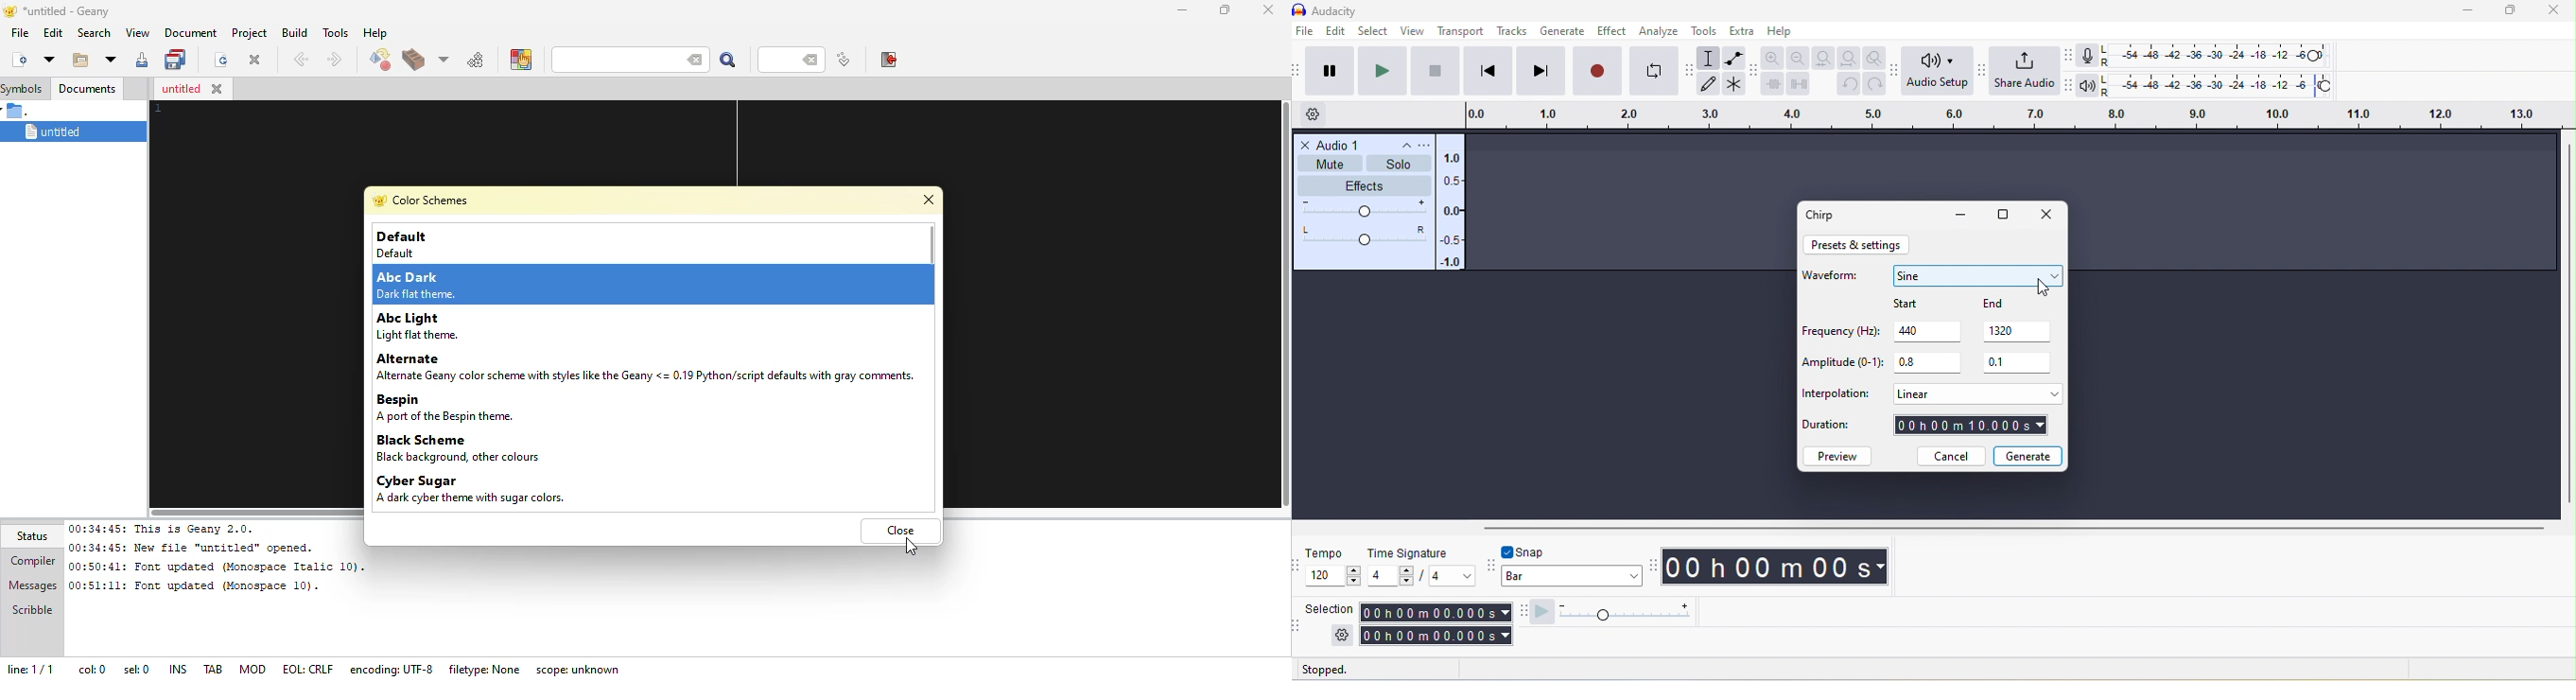 Image resolution: width=2576 pixels, height=700 pixels. Describe the element at coordinates (2221, 83) in the screenshot. I see `playback level` at that location.